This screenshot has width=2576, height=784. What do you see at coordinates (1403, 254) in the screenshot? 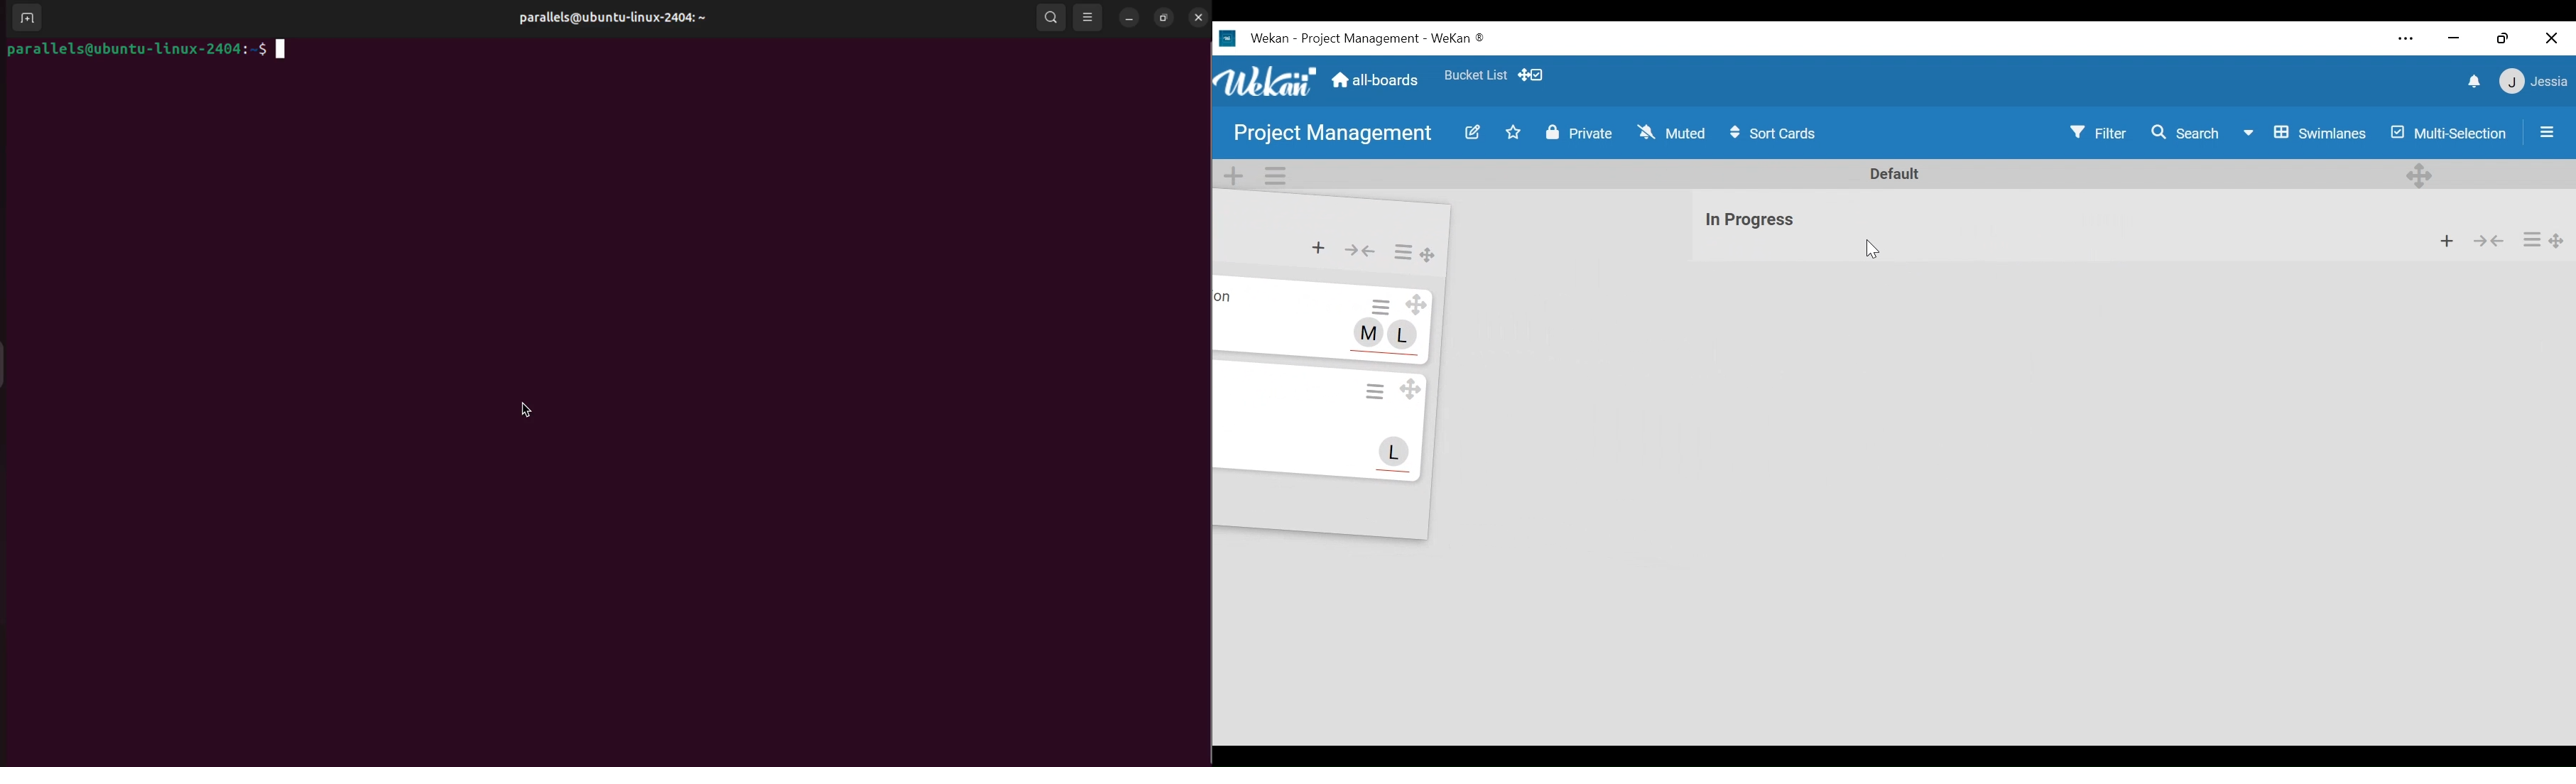
I see `List Actions` at bounding box center [1403, 254].